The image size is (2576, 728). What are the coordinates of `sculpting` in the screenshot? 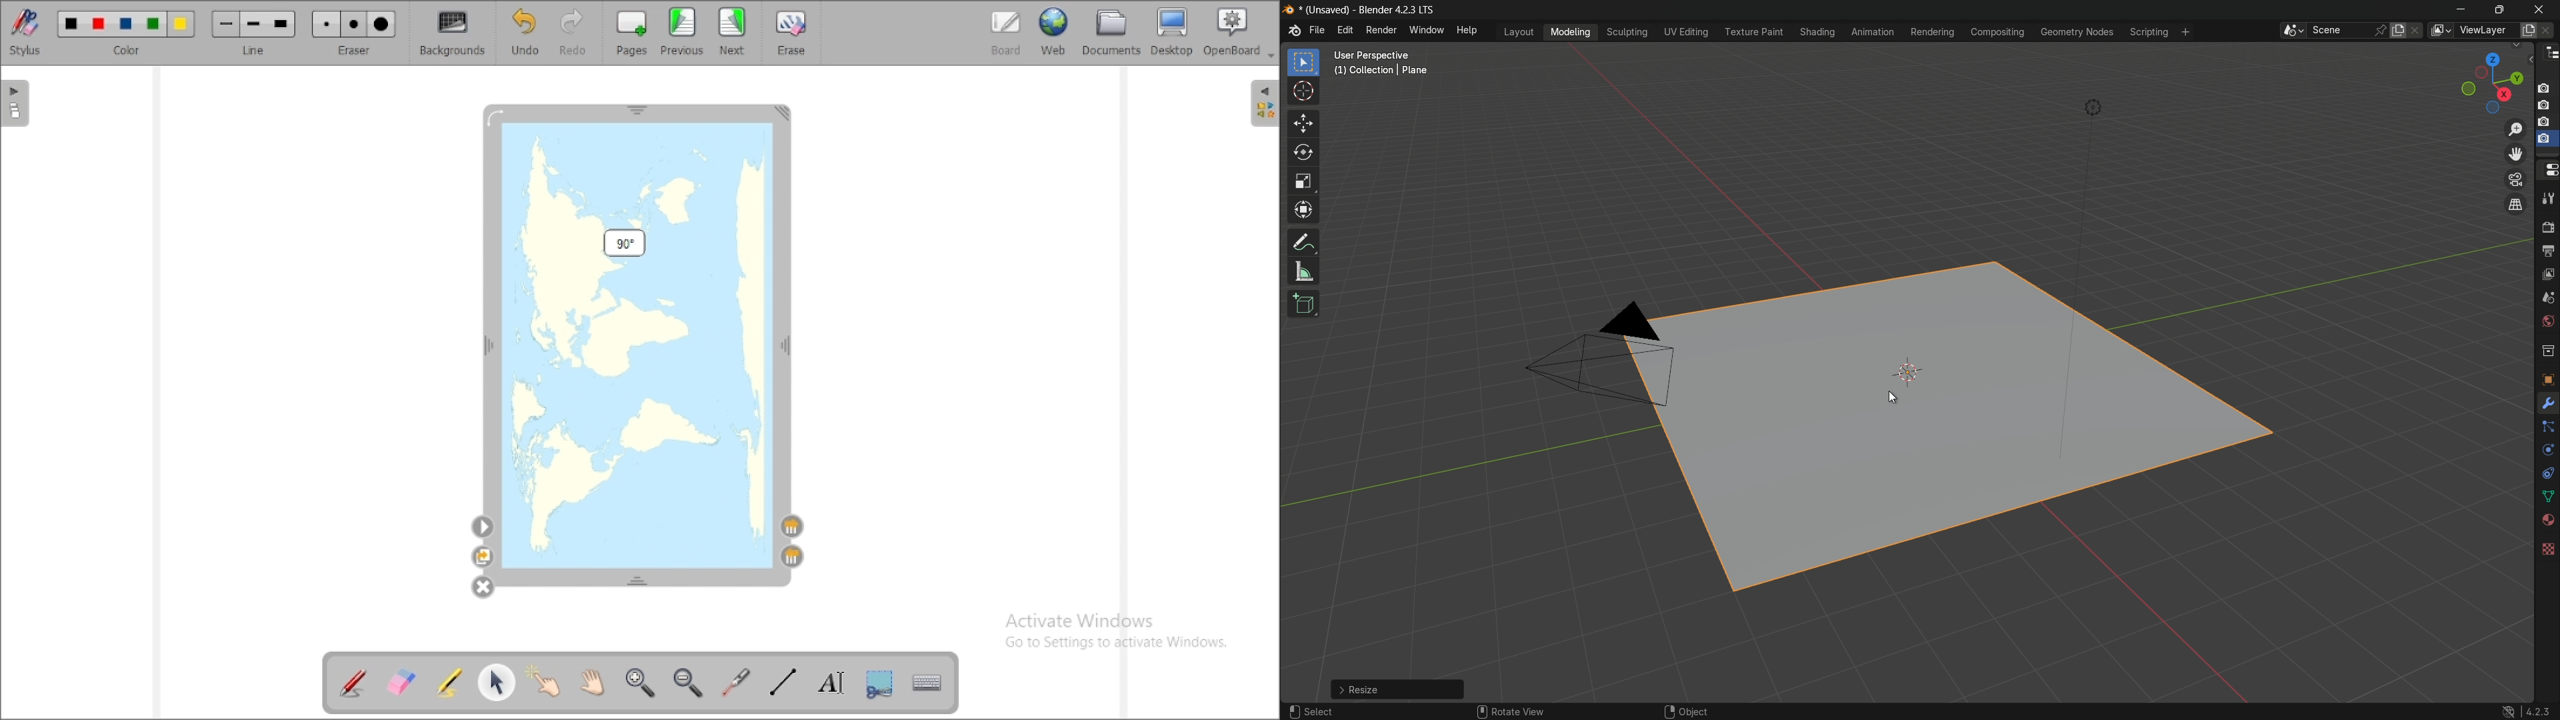 It's located at (1627, 33).